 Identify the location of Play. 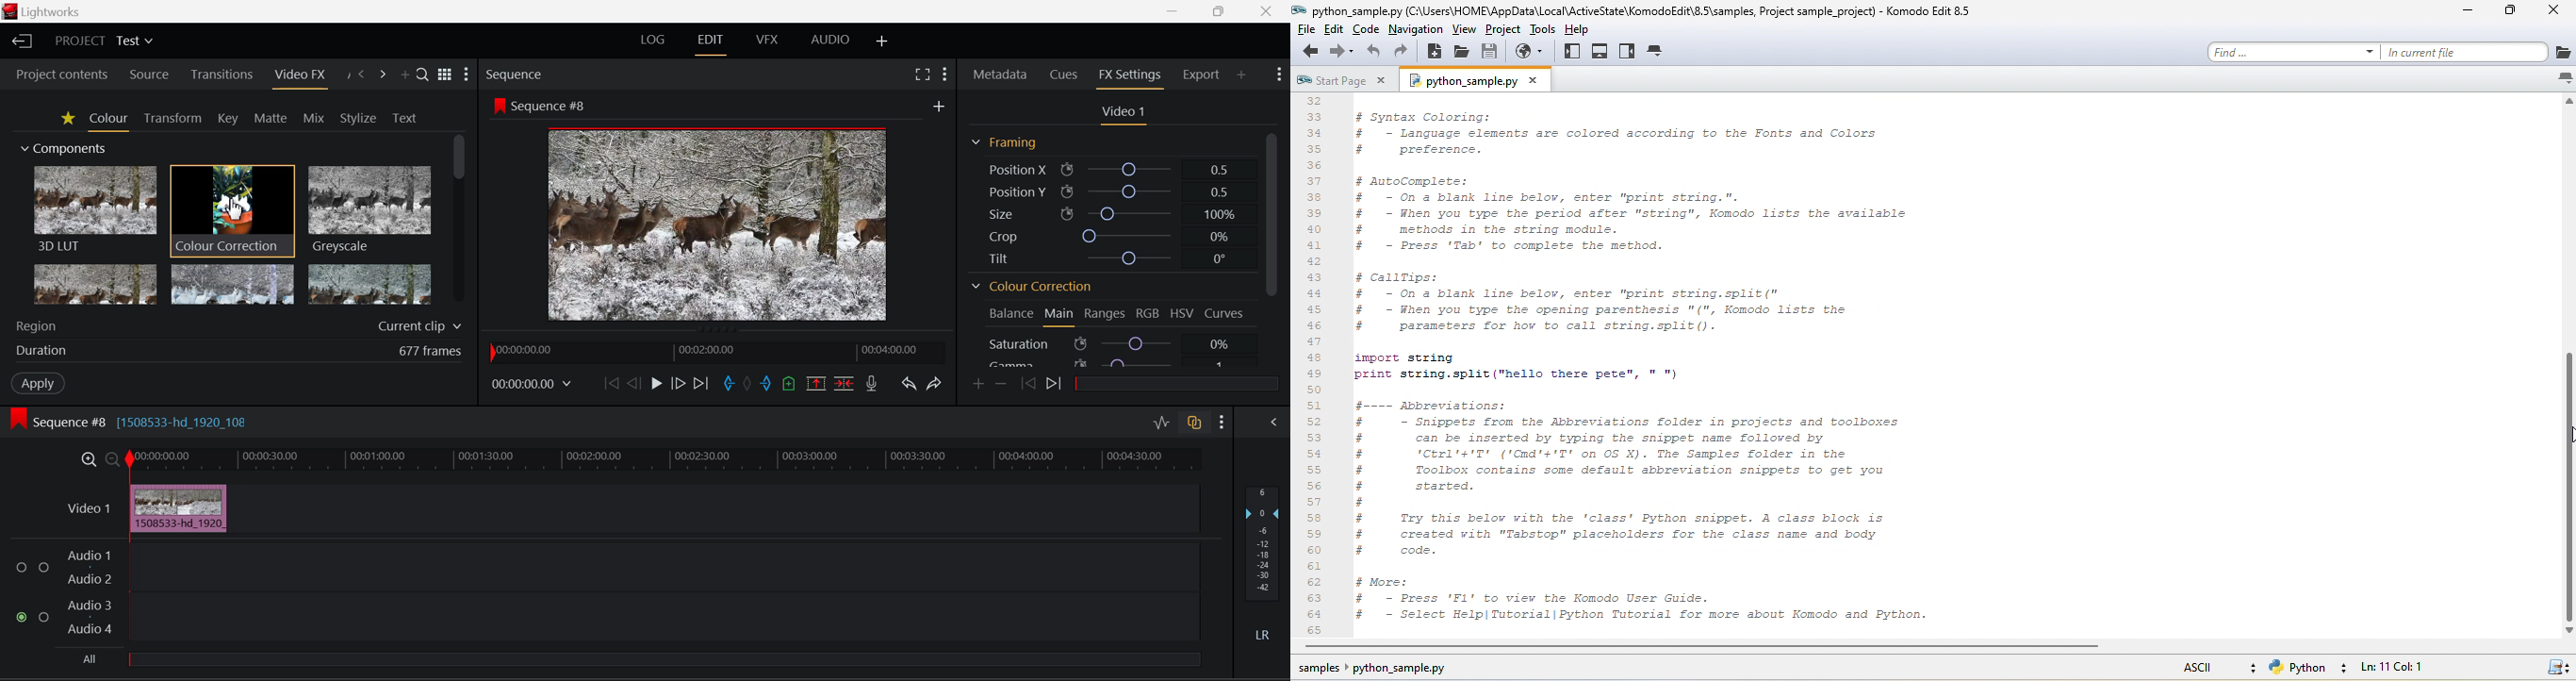
(655, 385).